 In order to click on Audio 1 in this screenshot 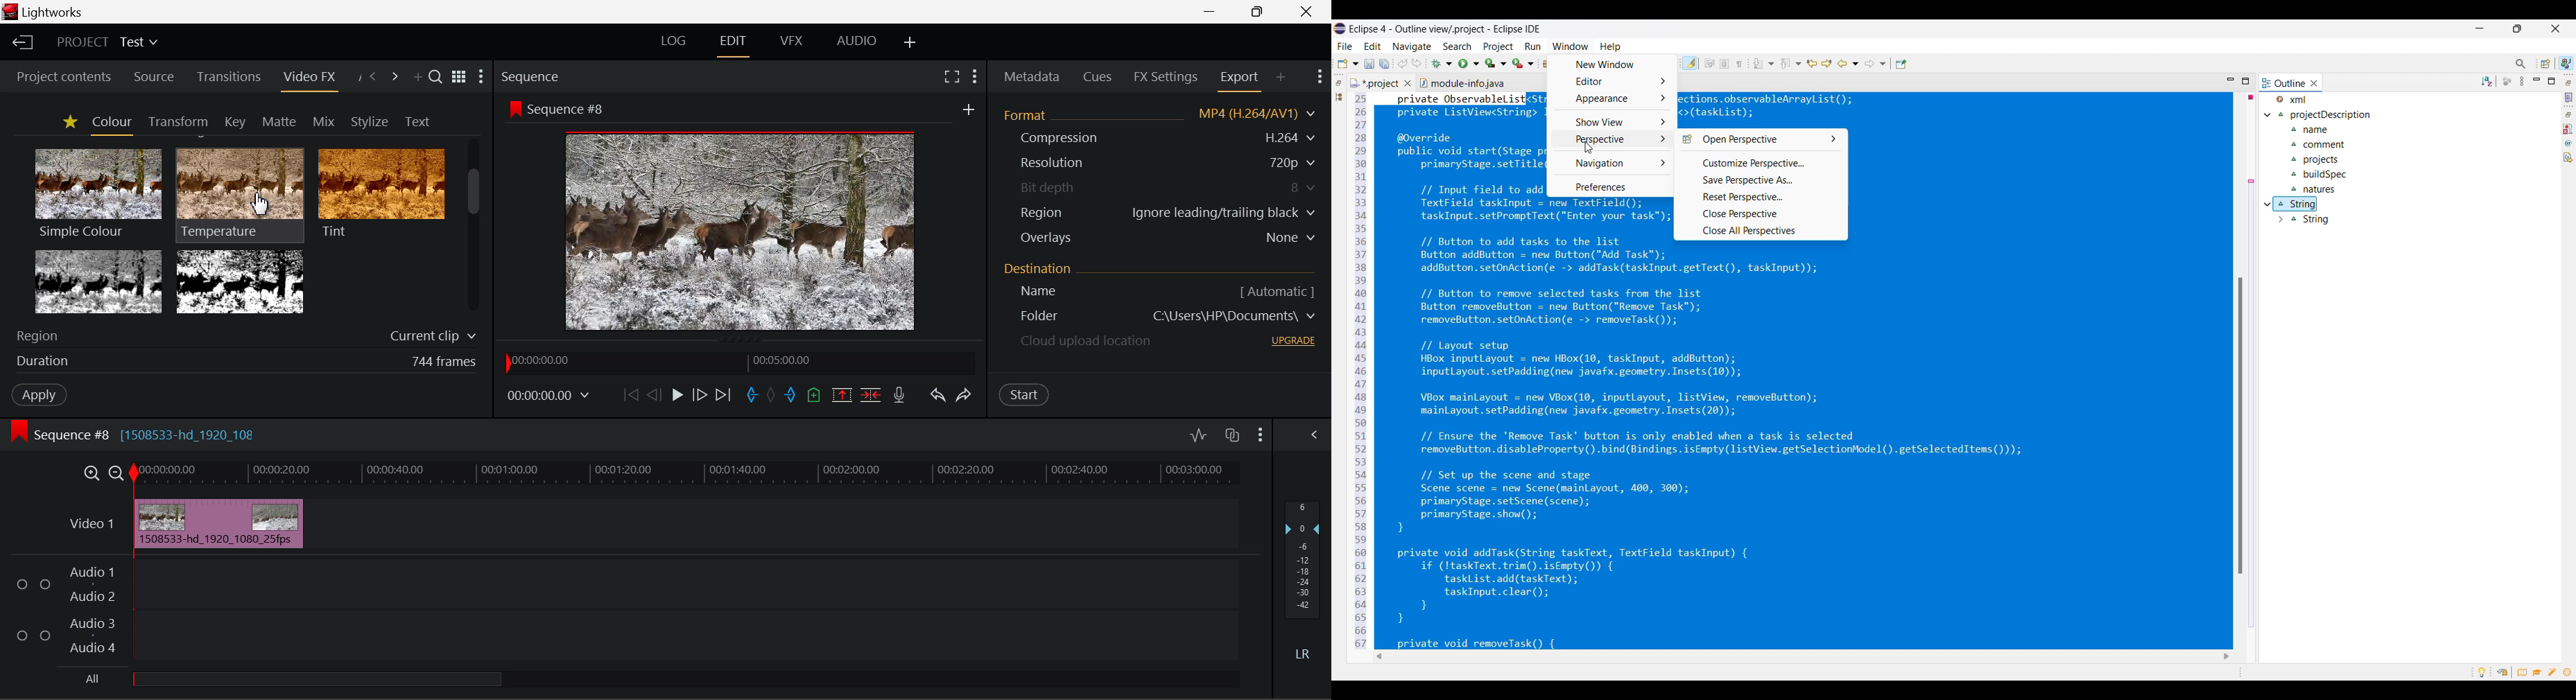, I will do `click(89, 573)`.